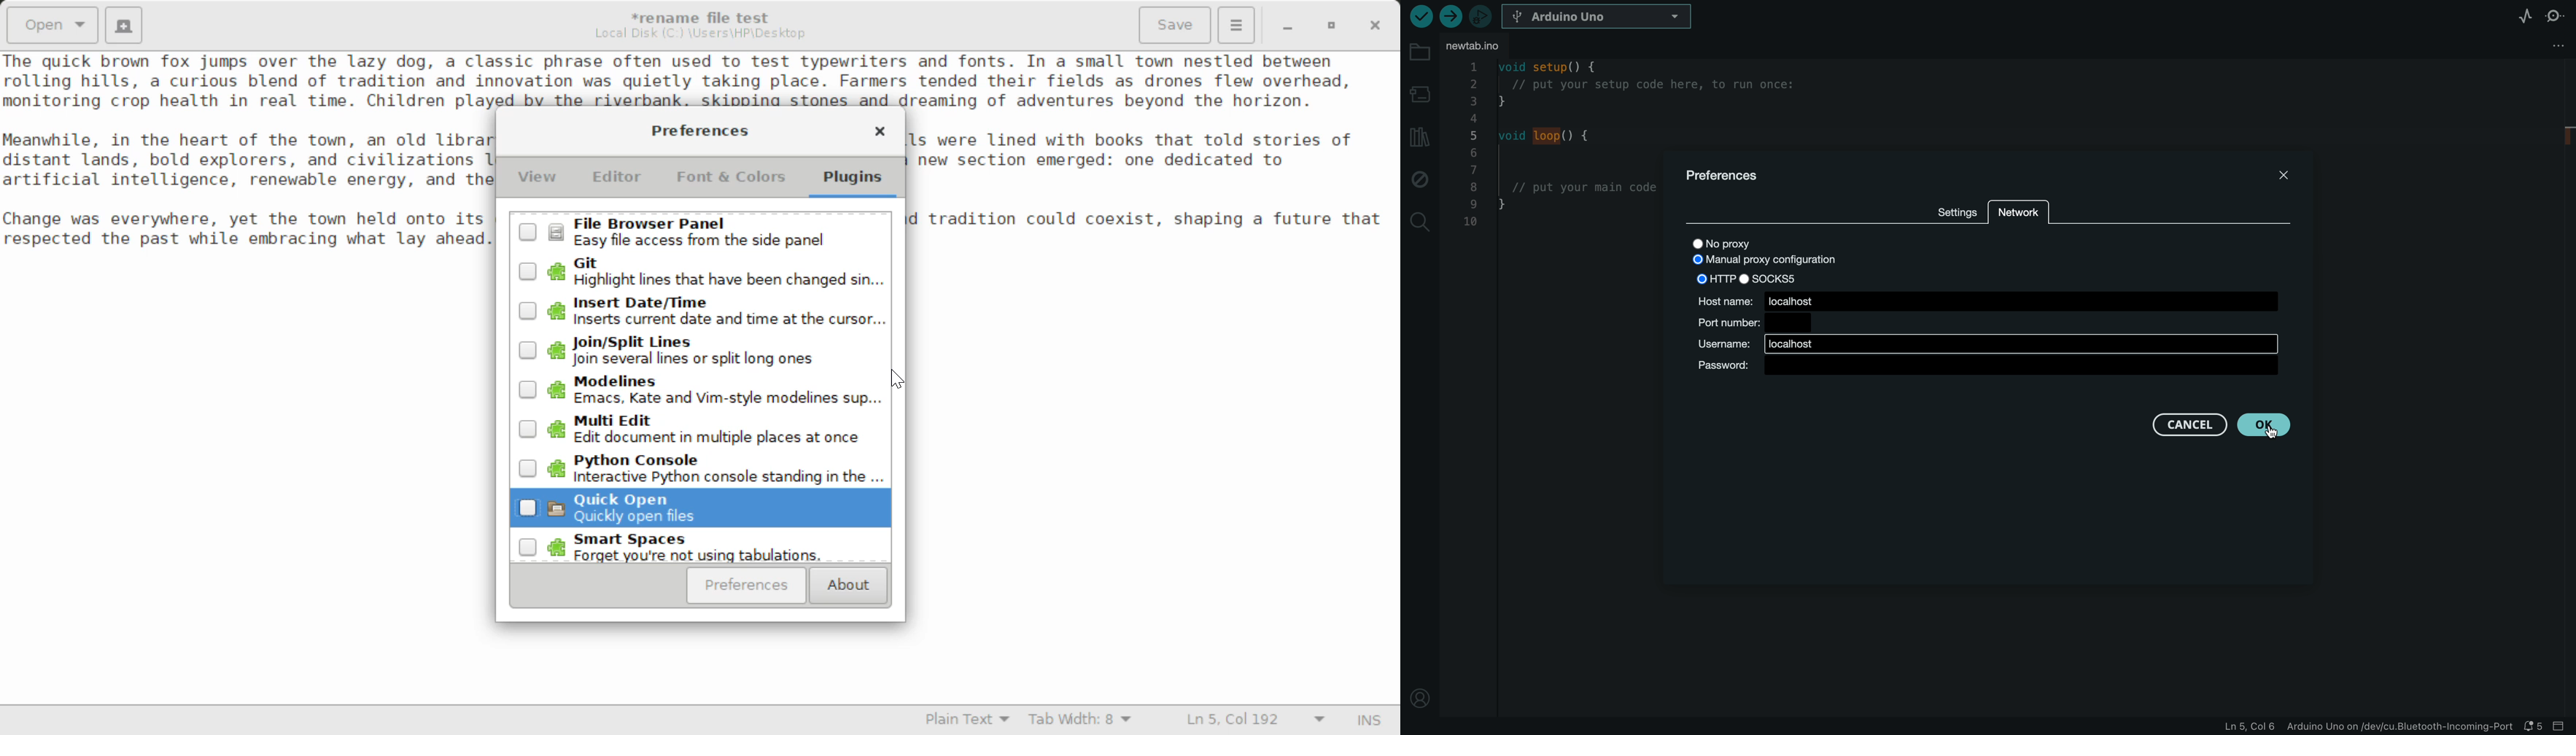 The width and height of the screenshot is (2576, 756). Describe the element at coordinates (1480, 46) in the screenshot. I see `file tab` at that location.